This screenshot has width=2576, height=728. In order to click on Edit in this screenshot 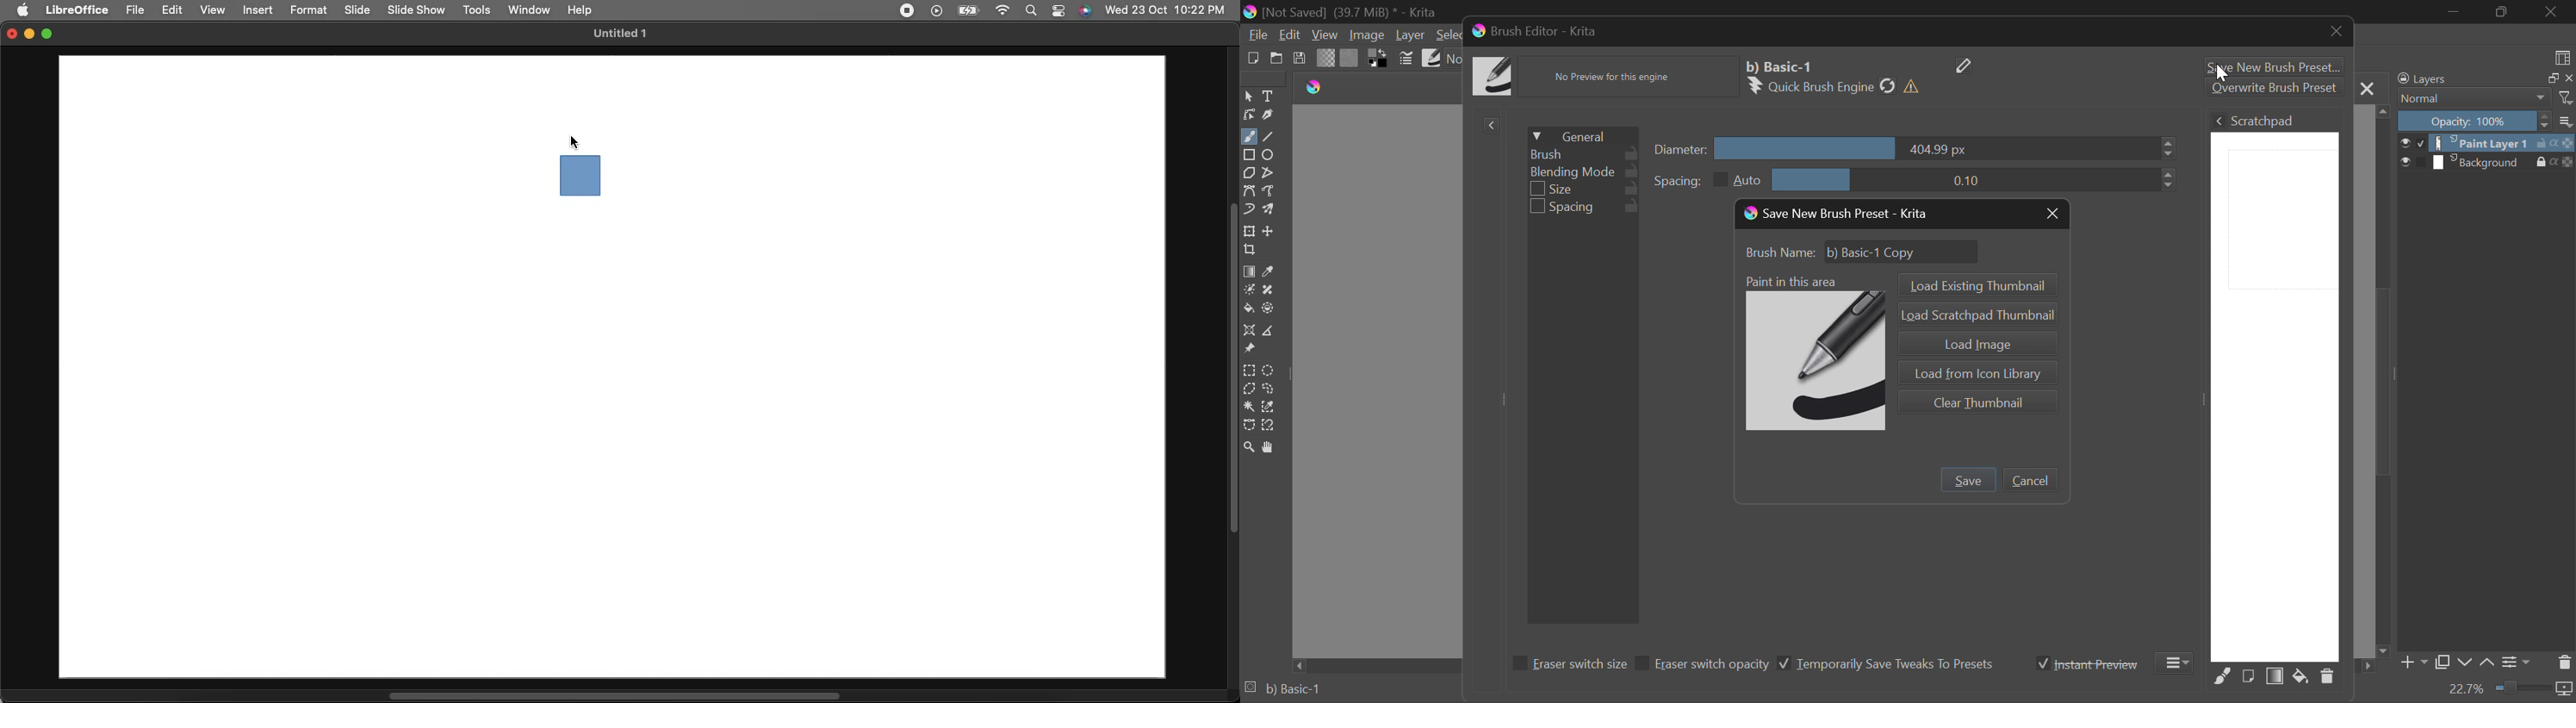, I will do `click(174, 10)`.